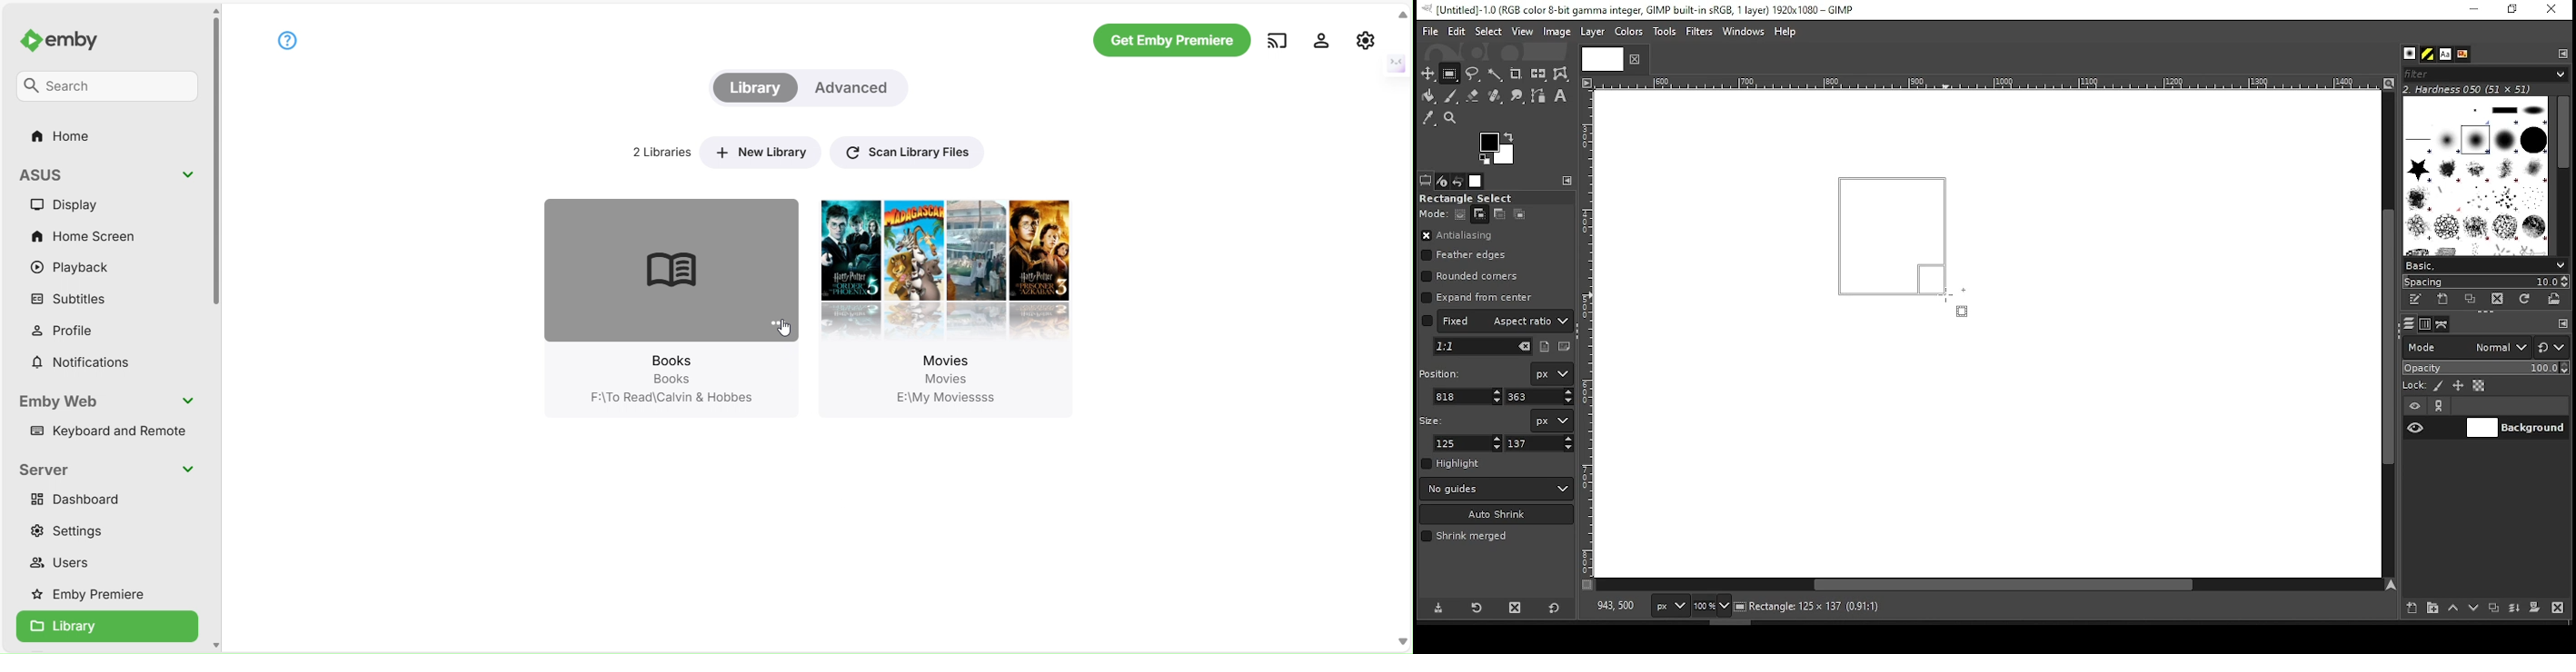 The image size is (2576, 672). Describe the element at coordinates (905, 150) in the screenshot. I see `Scan Library Files` at that location.